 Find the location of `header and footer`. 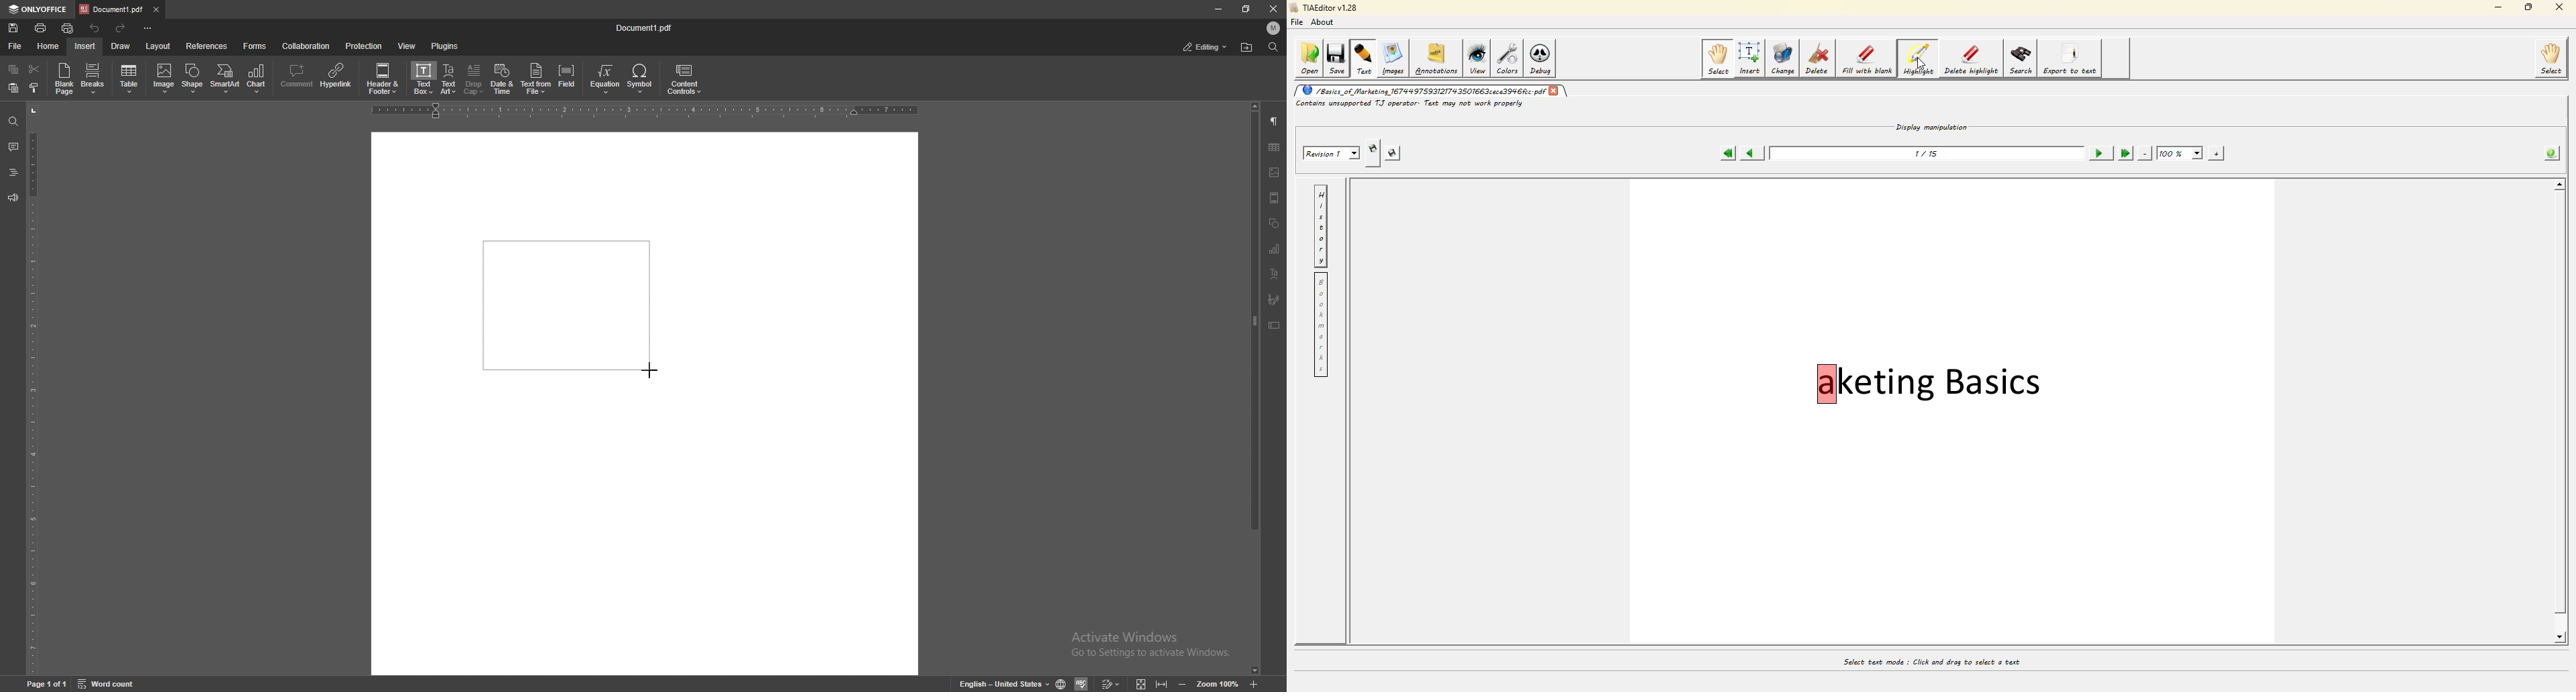

header and footer is located at coordinates (1274, 198).